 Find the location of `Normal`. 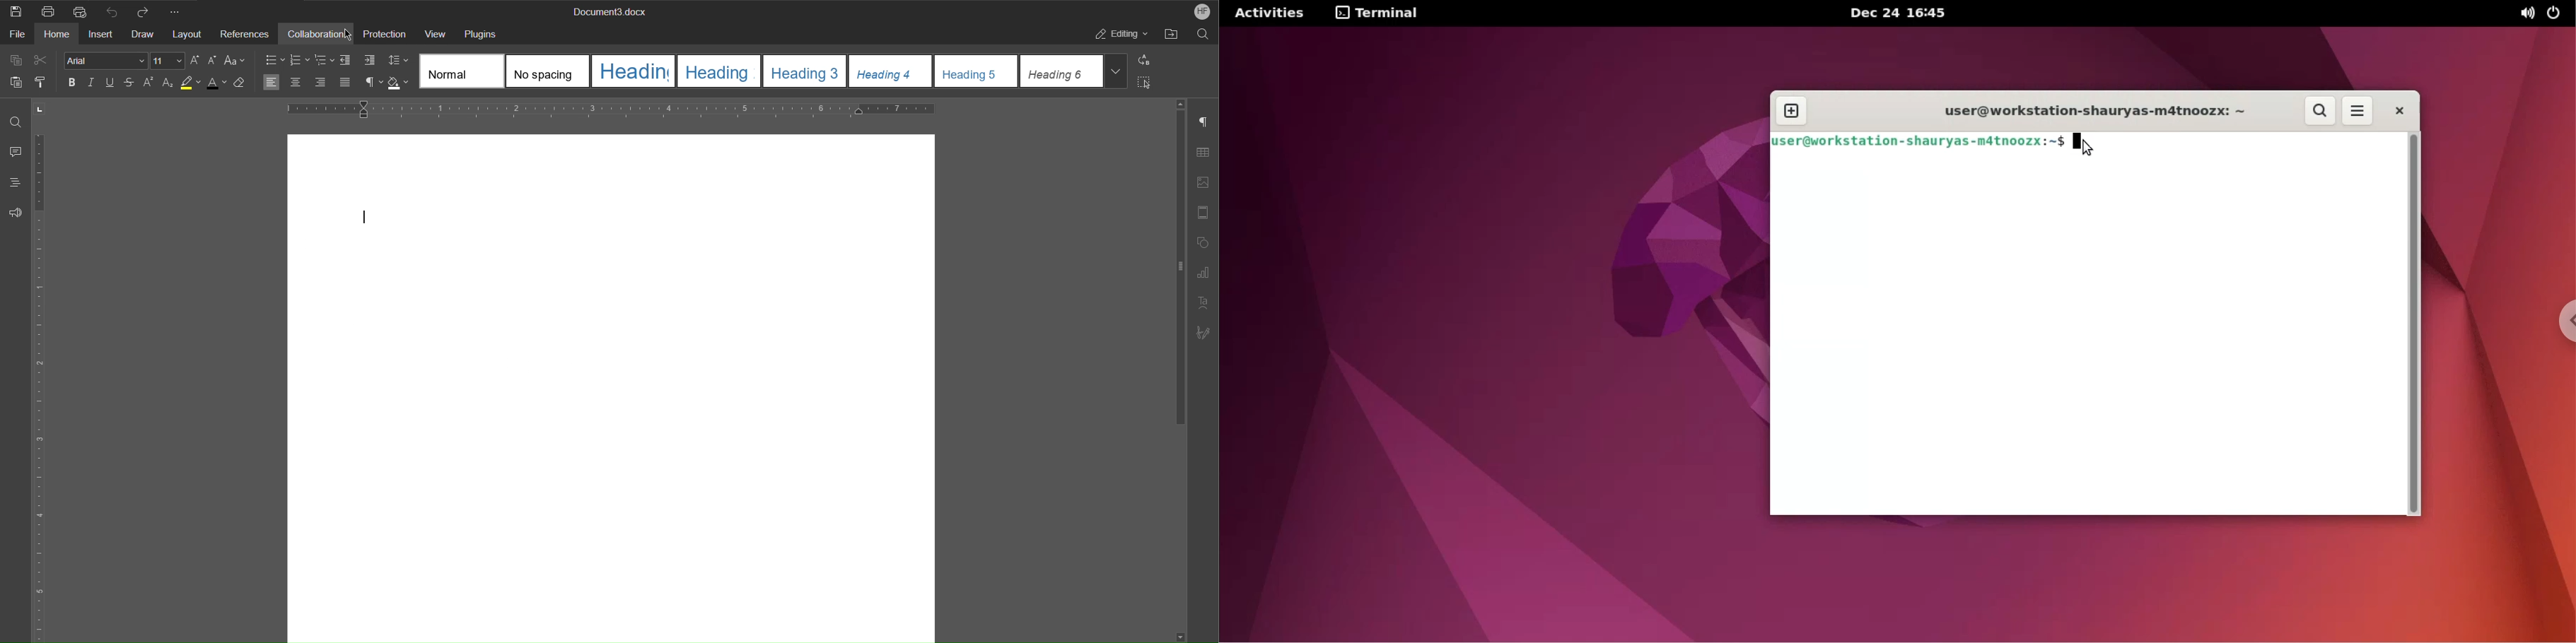

Normal is located at coordinates (459, 73).